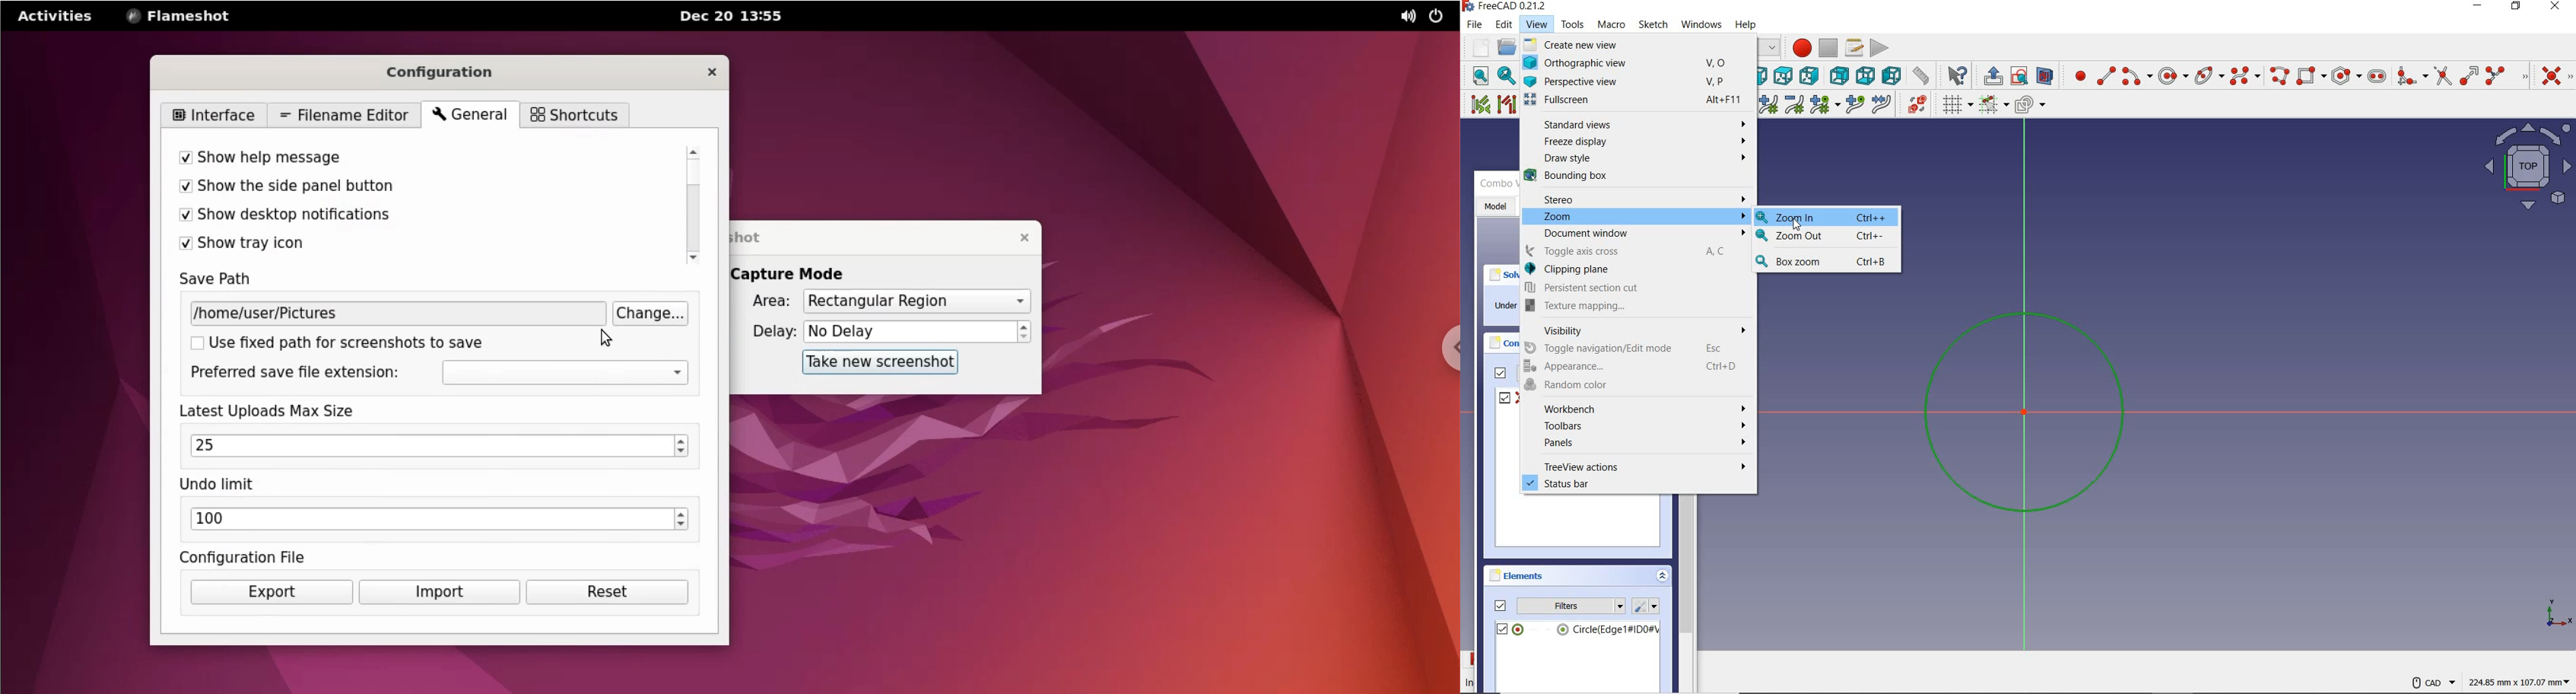 Image resolution: width=2576 pixels, height=700 pixels. What do you see at coordinates (1664, 577) in the screenshot?
I see `collapse` at bounding box center [1664, 577].